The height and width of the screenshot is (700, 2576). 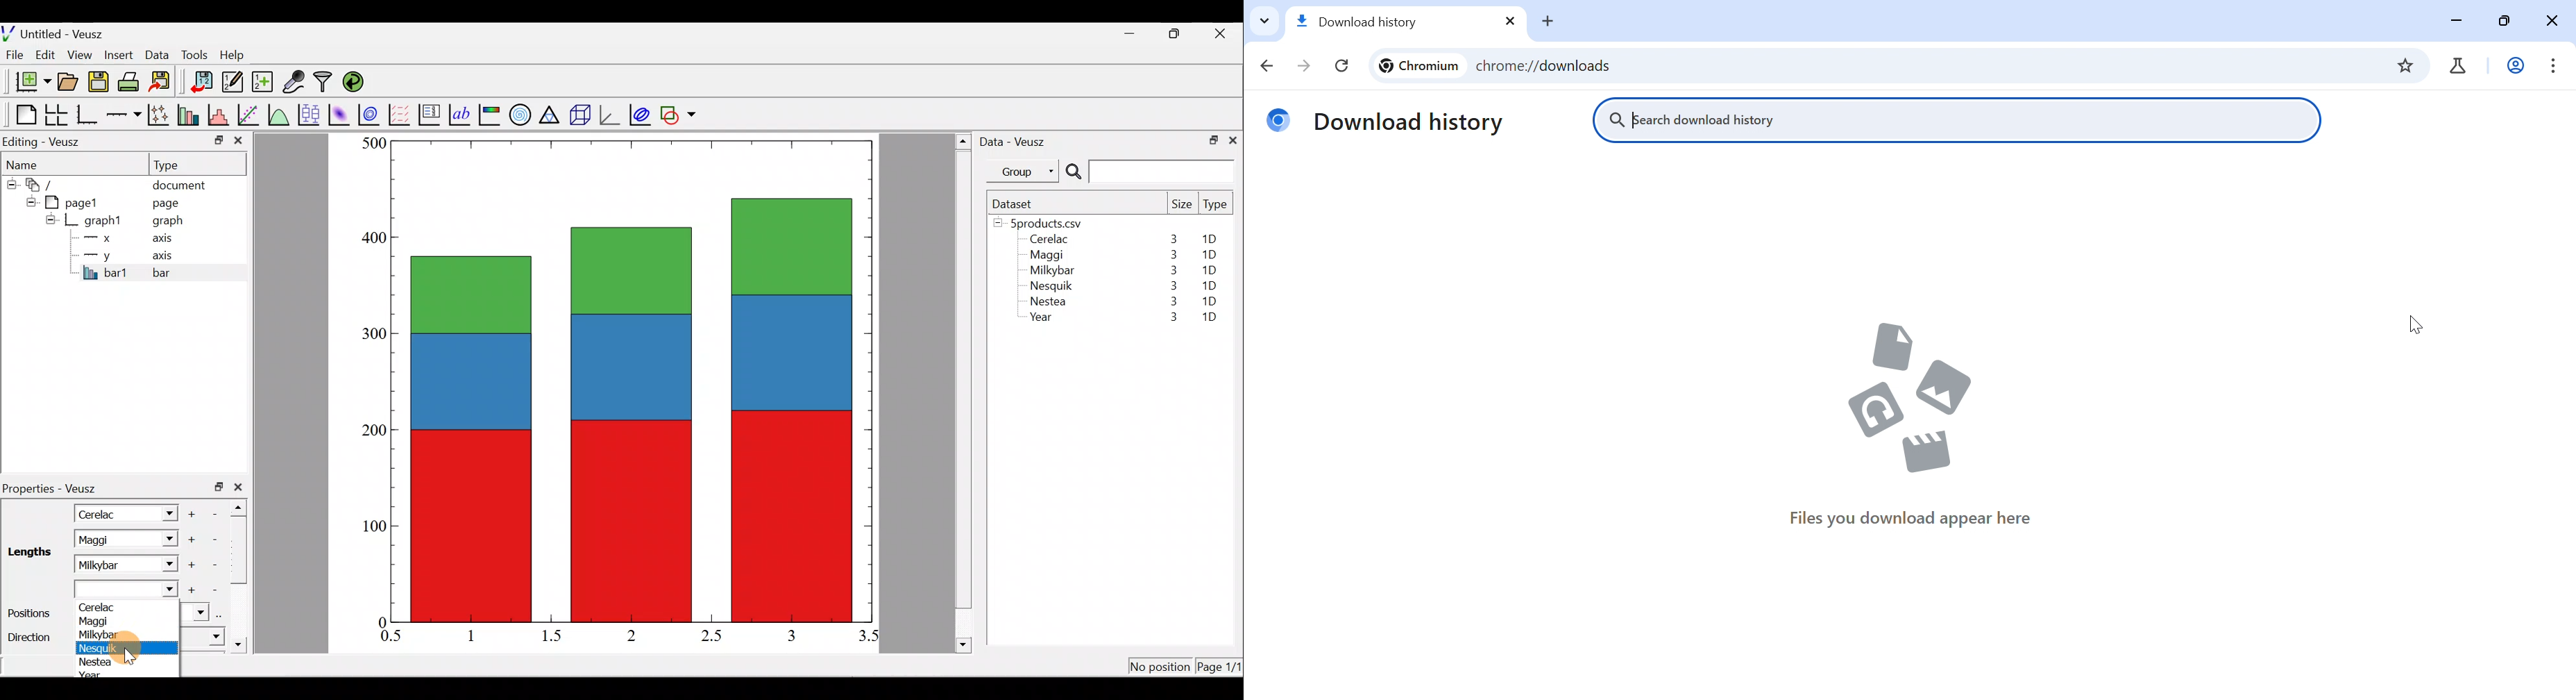 What do you see at coordinates (164, 82) in the screenshot?
I see `Export to graphics format` at bounding box center [164, 82].